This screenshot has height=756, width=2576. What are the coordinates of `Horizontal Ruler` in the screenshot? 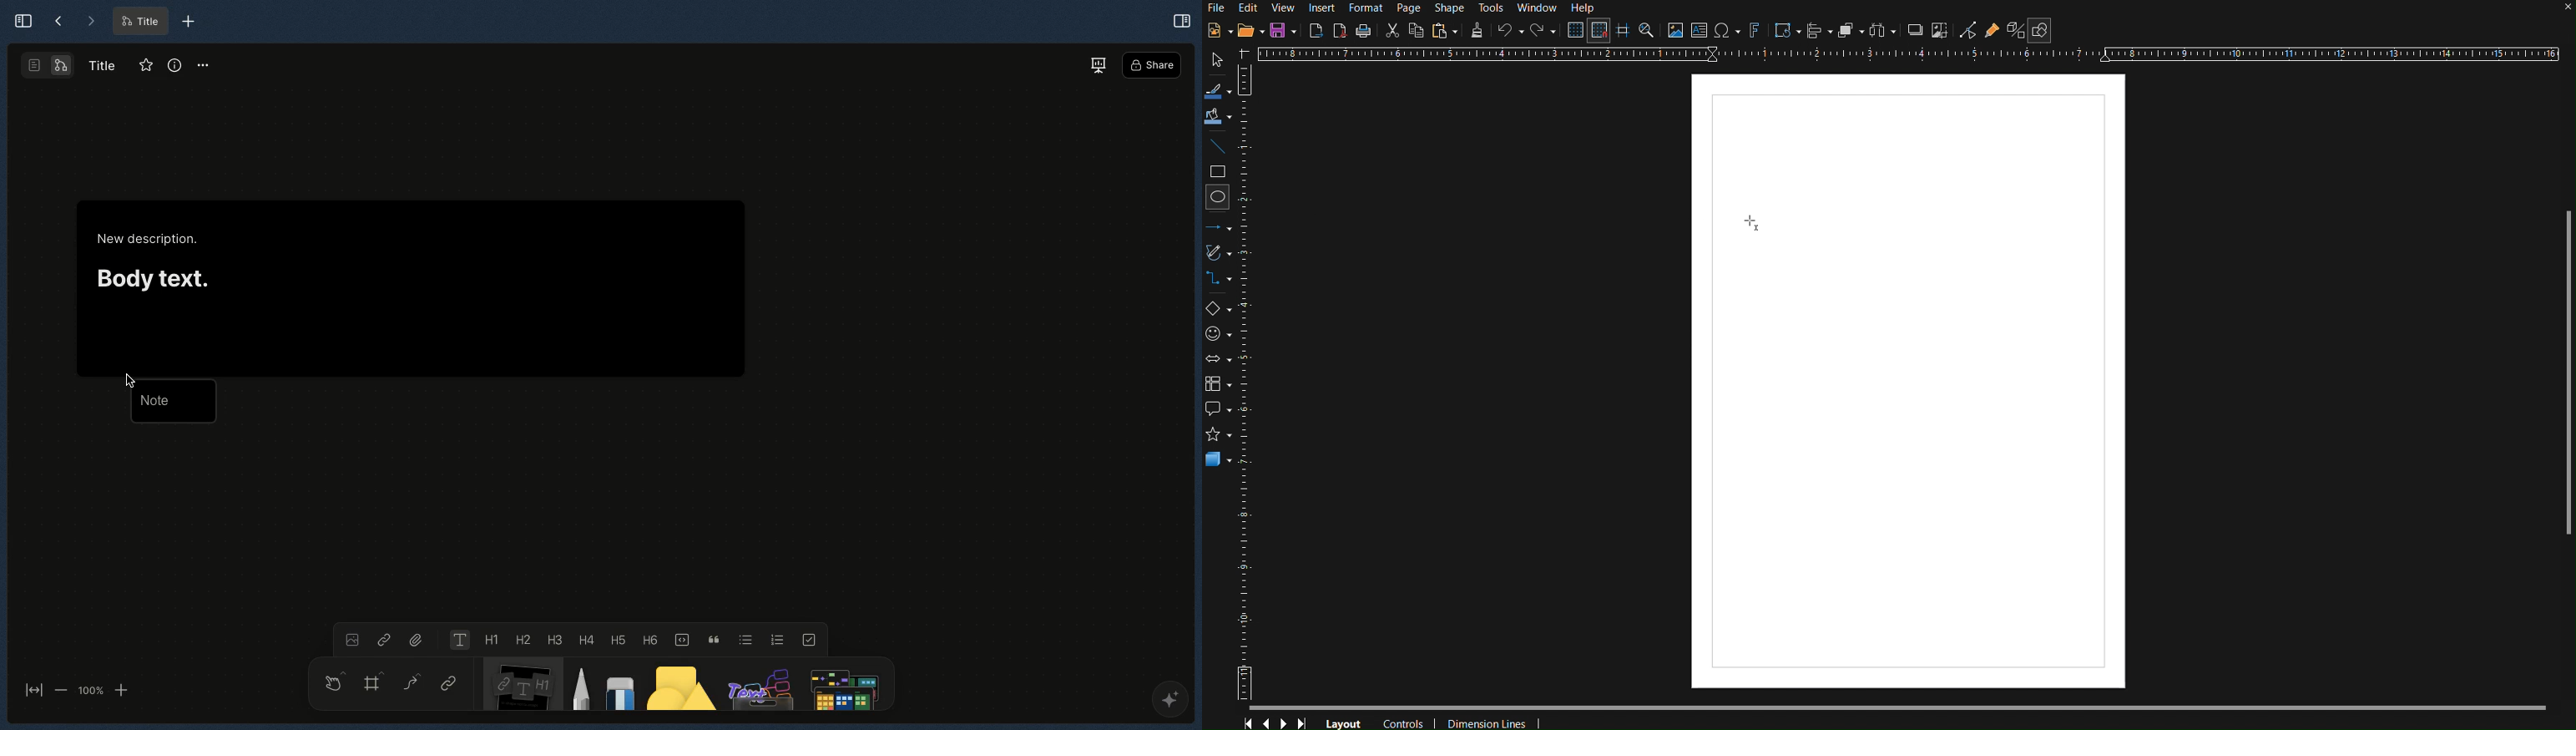 It's located at (1908, 54).